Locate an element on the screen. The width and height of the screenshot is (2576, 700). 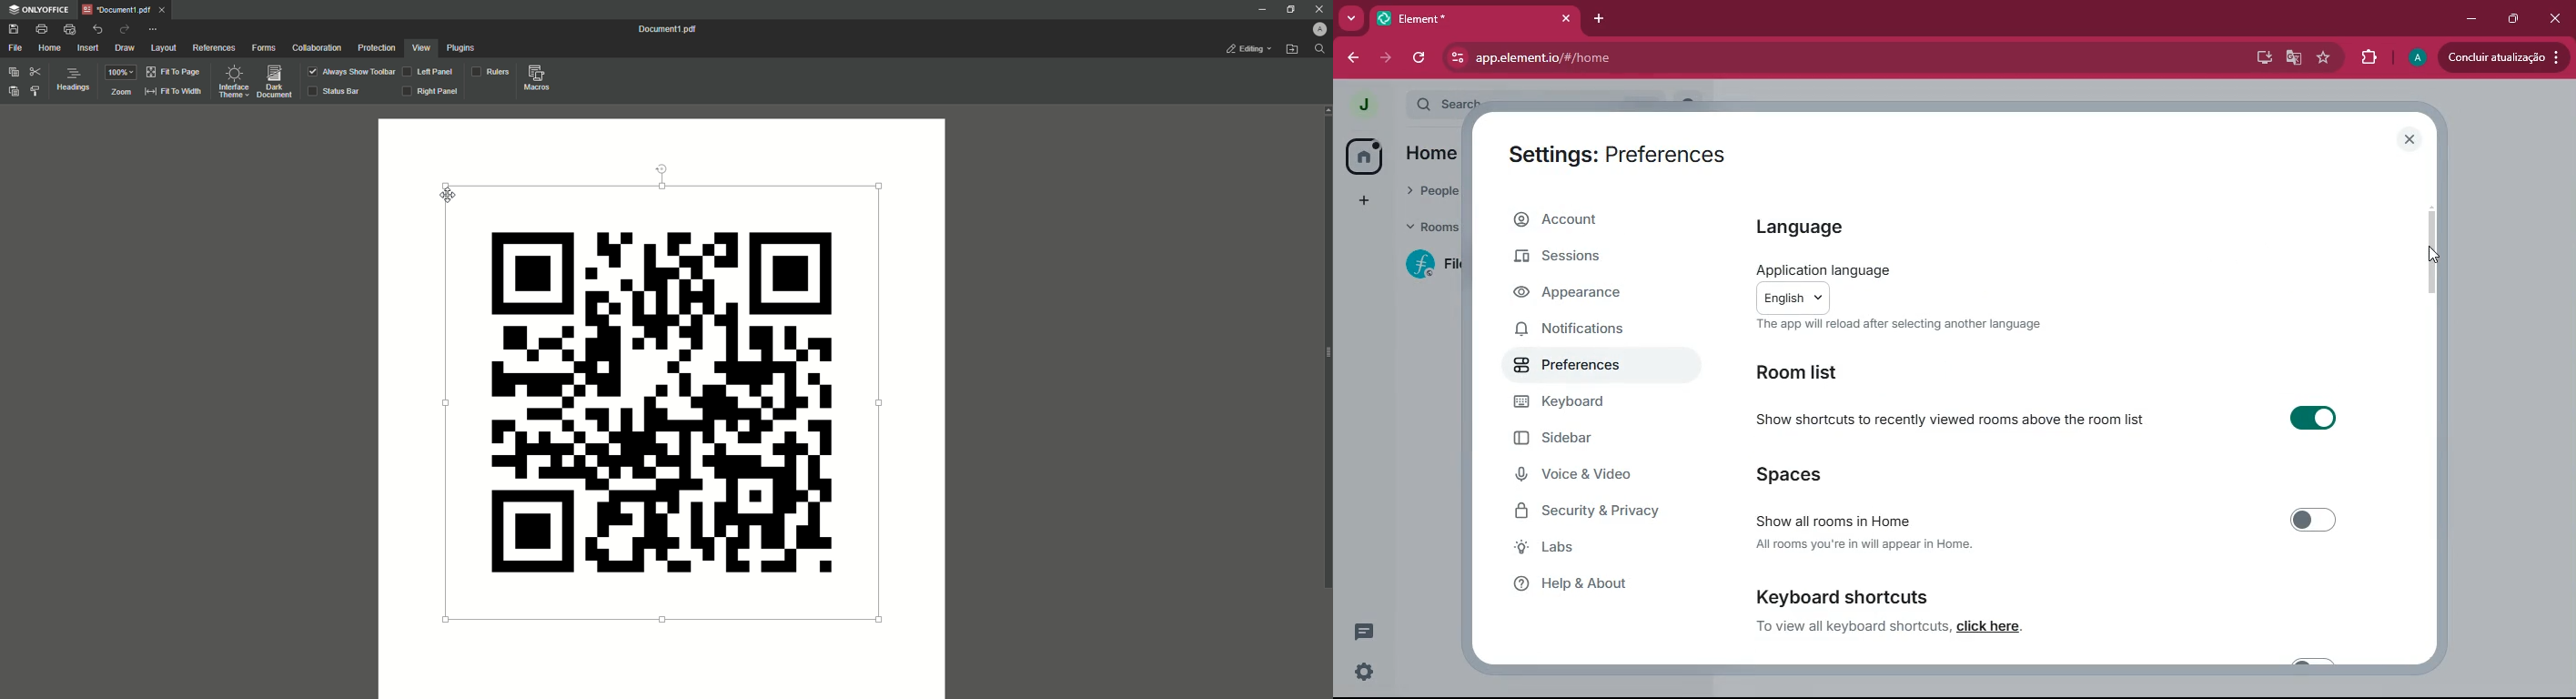
Profile is located at coordinates (1314, 30).